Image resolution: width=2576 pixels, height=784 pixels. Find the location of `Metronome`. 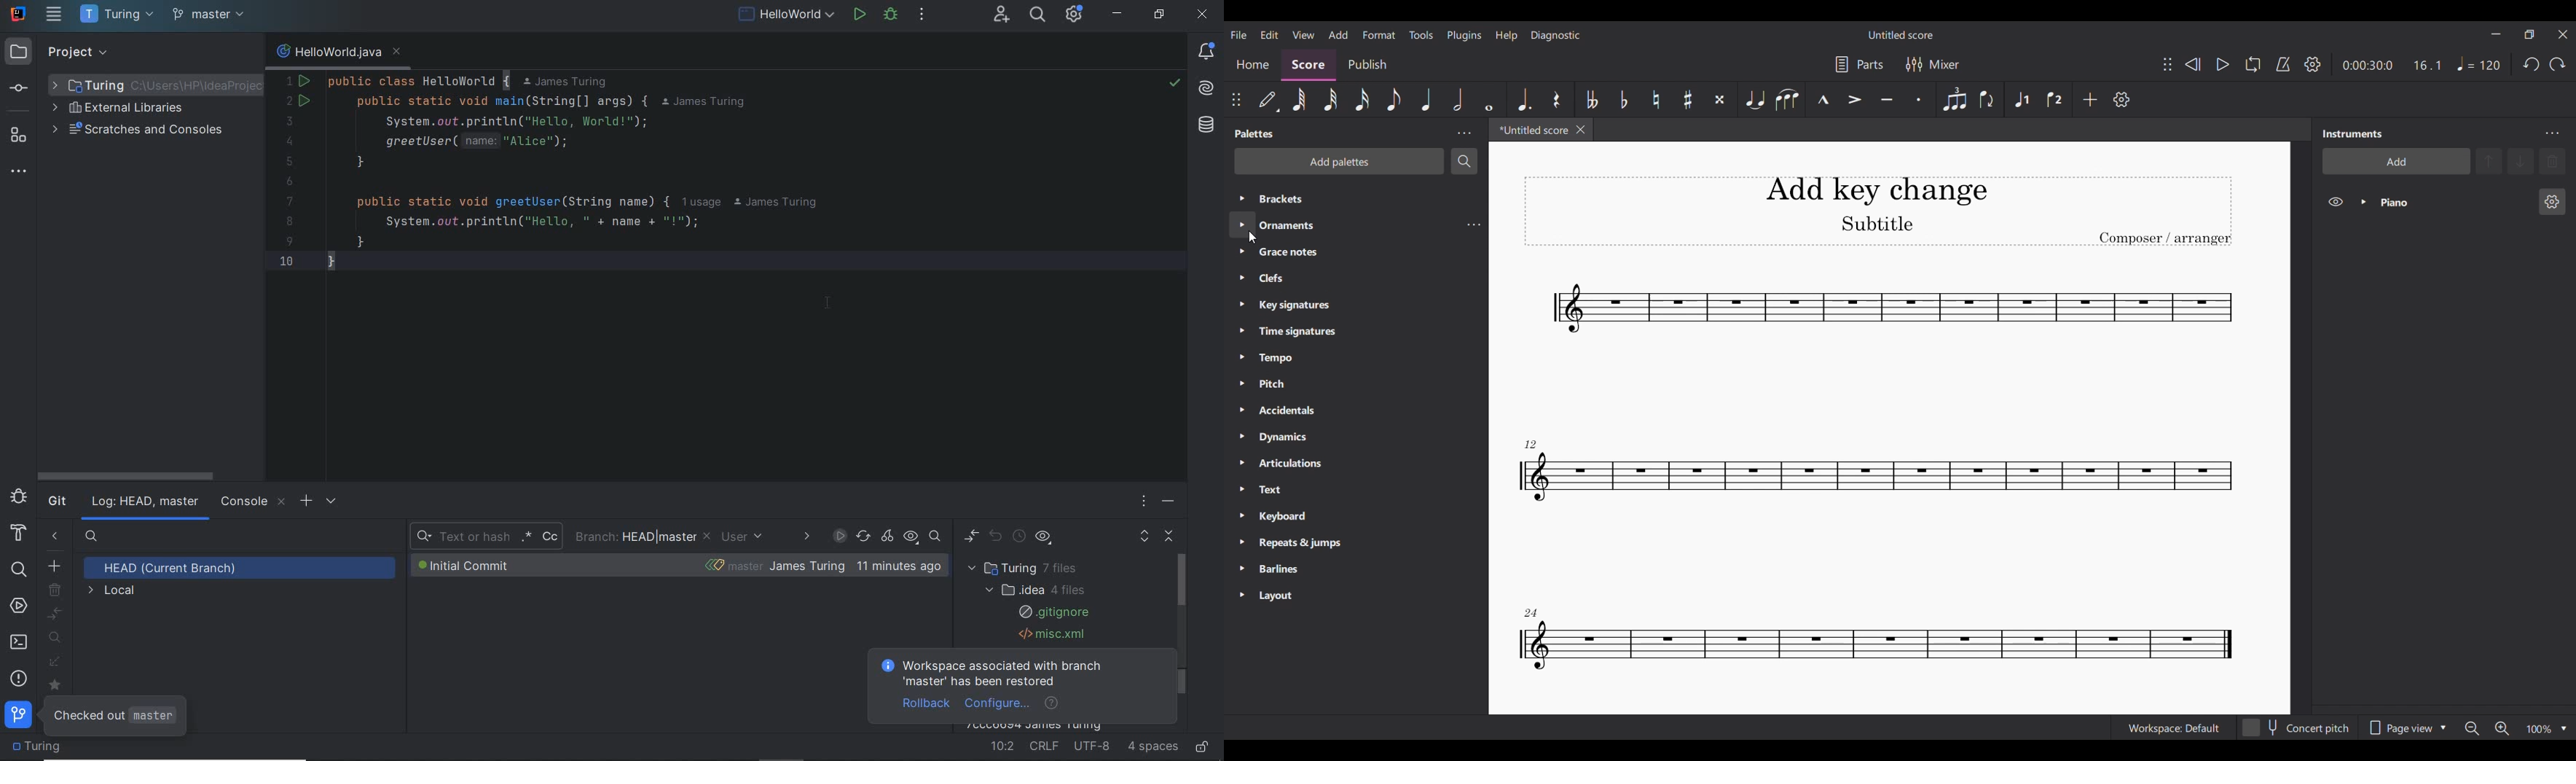

Metronome is located at coordinates (2283, 64).